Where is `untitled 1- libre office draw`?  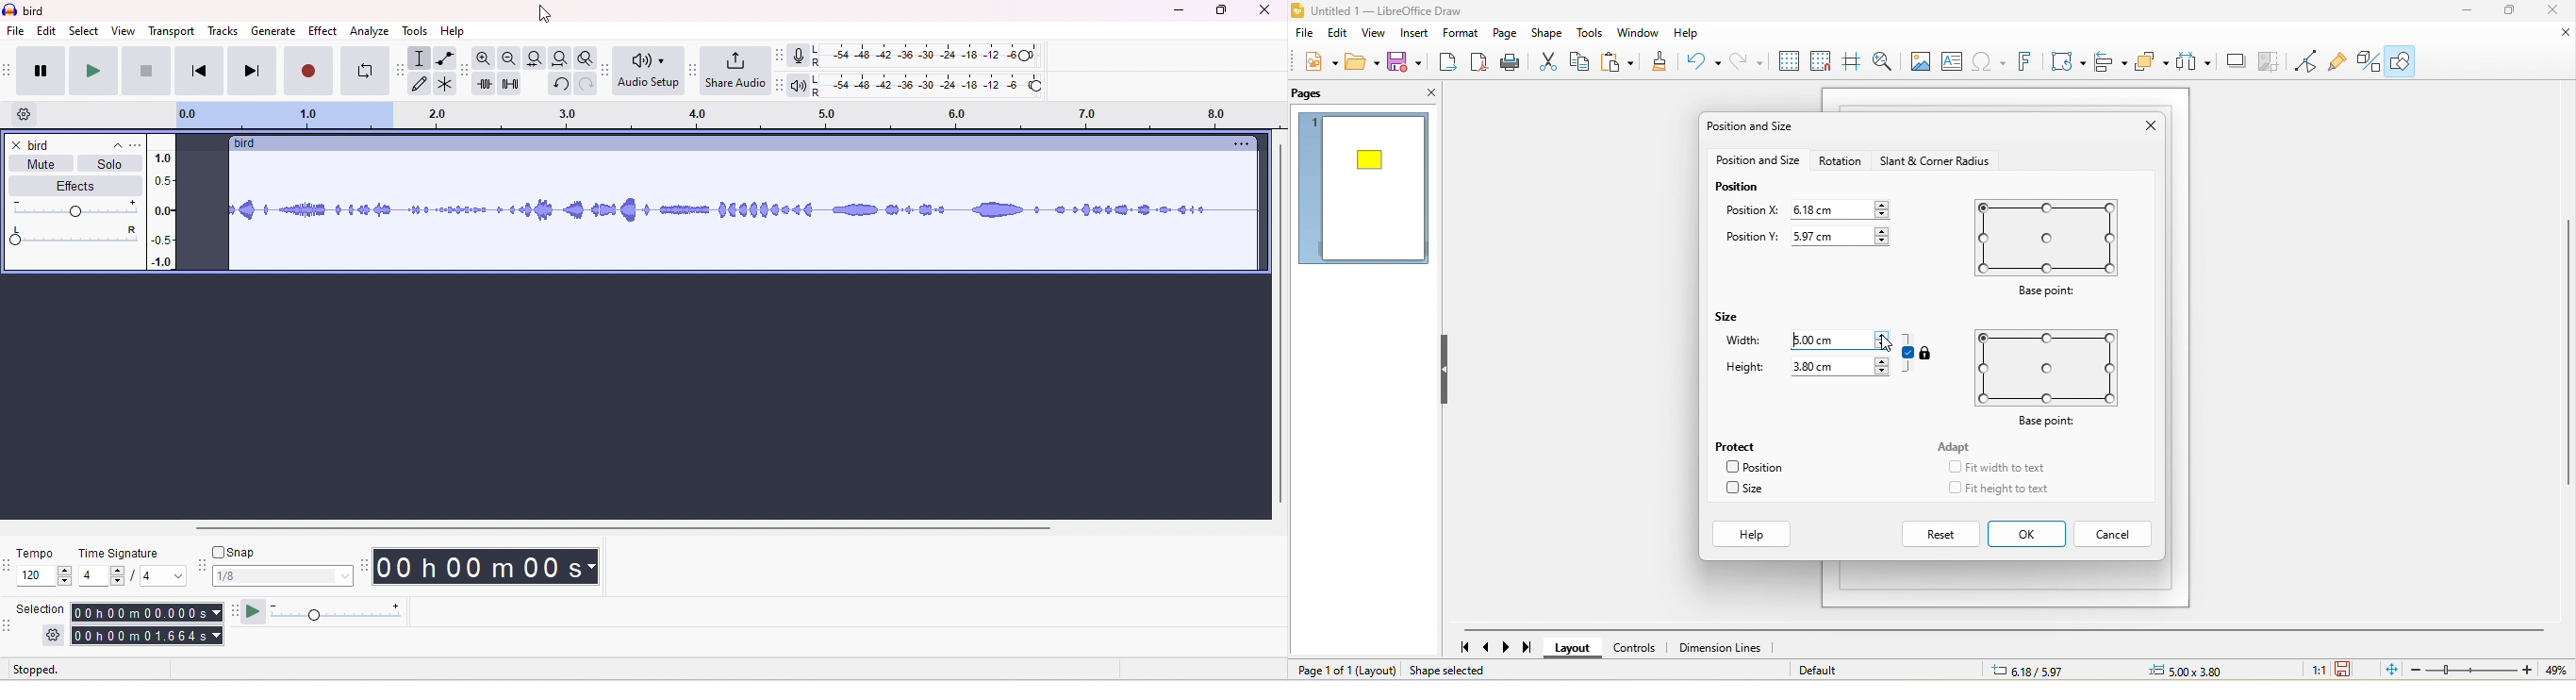 untitled 1- libre office draw is located at coordinates (1401, 10).